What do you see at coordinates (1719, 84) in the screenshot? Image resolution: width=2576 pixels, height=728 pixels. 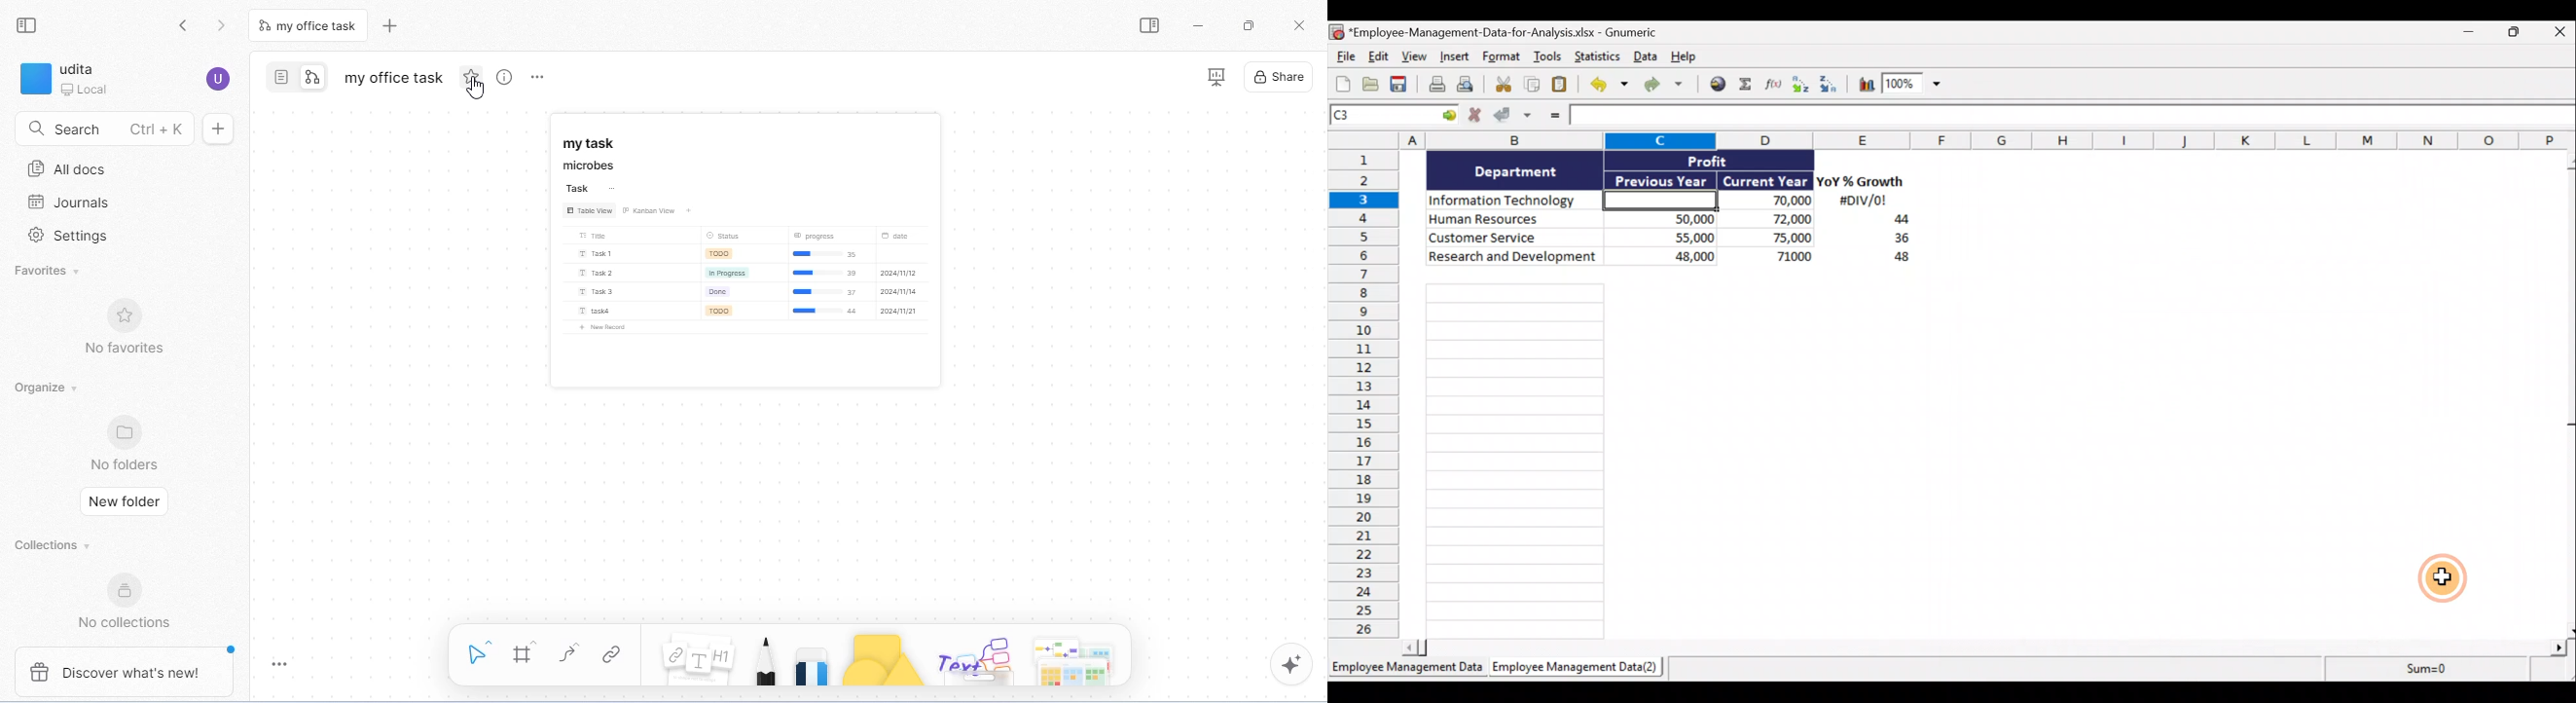 I see `Insert hyperlink` at bounding box center [1719, 84].